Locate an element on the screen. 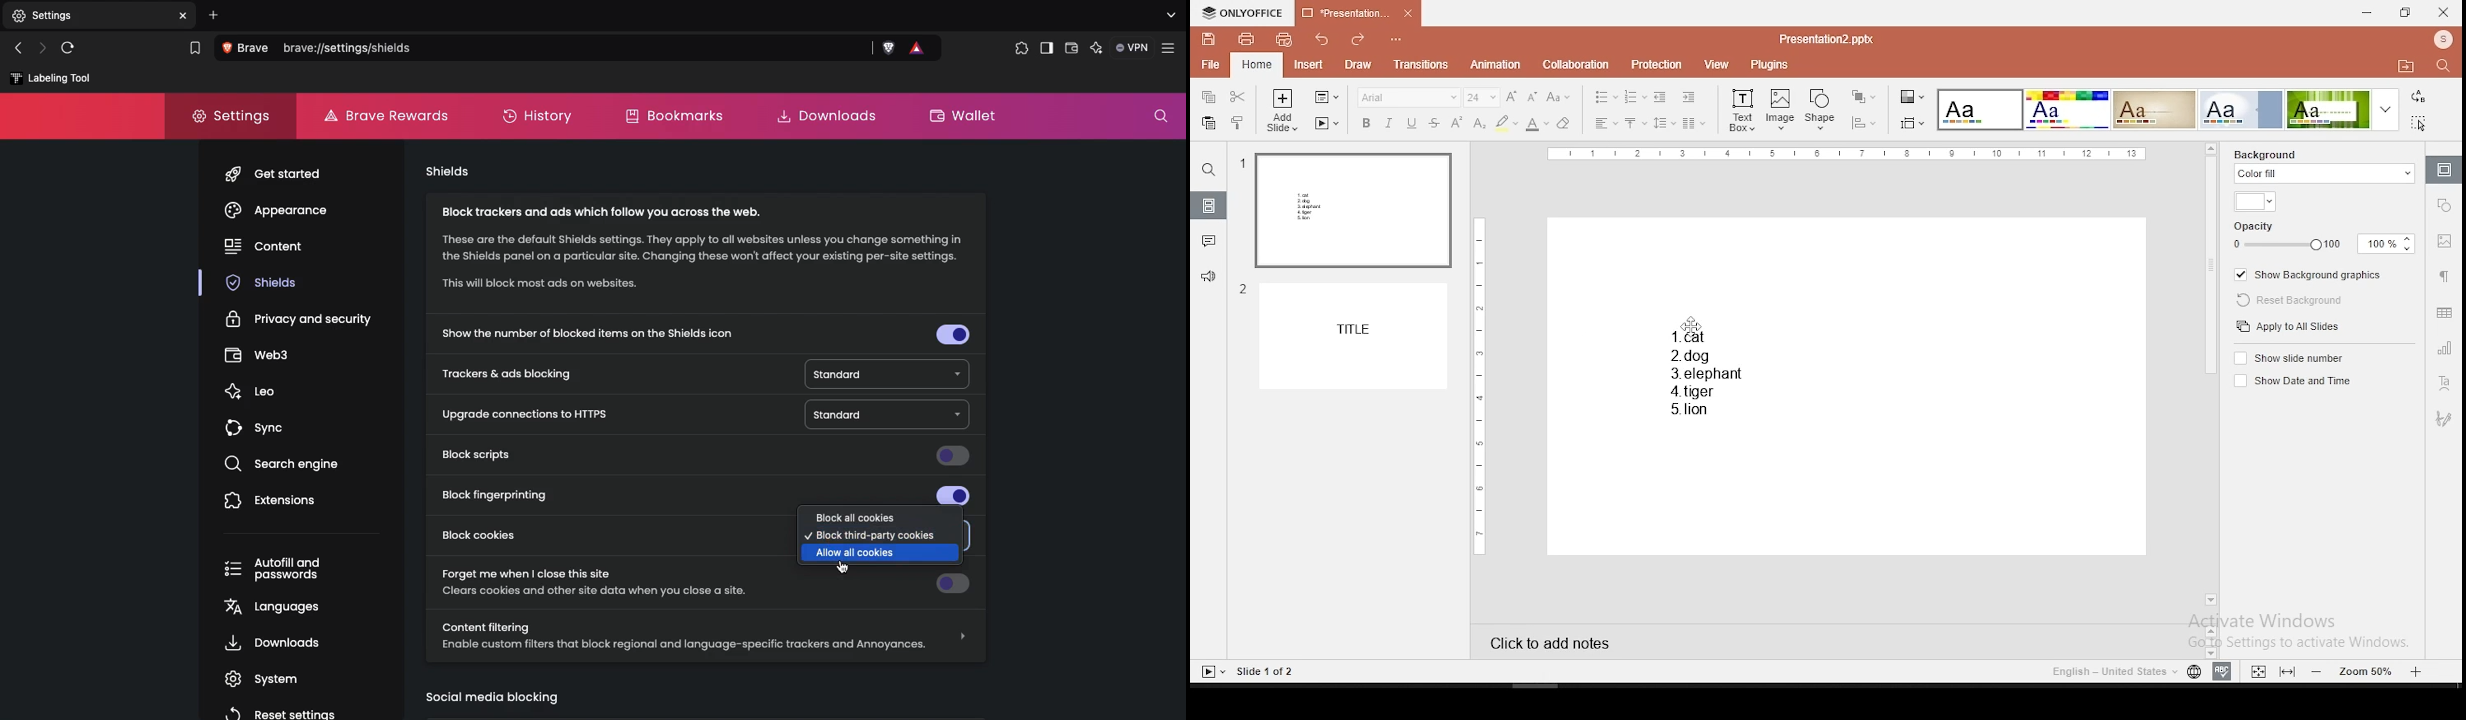 The width and height of the screenshot is (2492, 728). select all is located at coordinates (2422, 125).